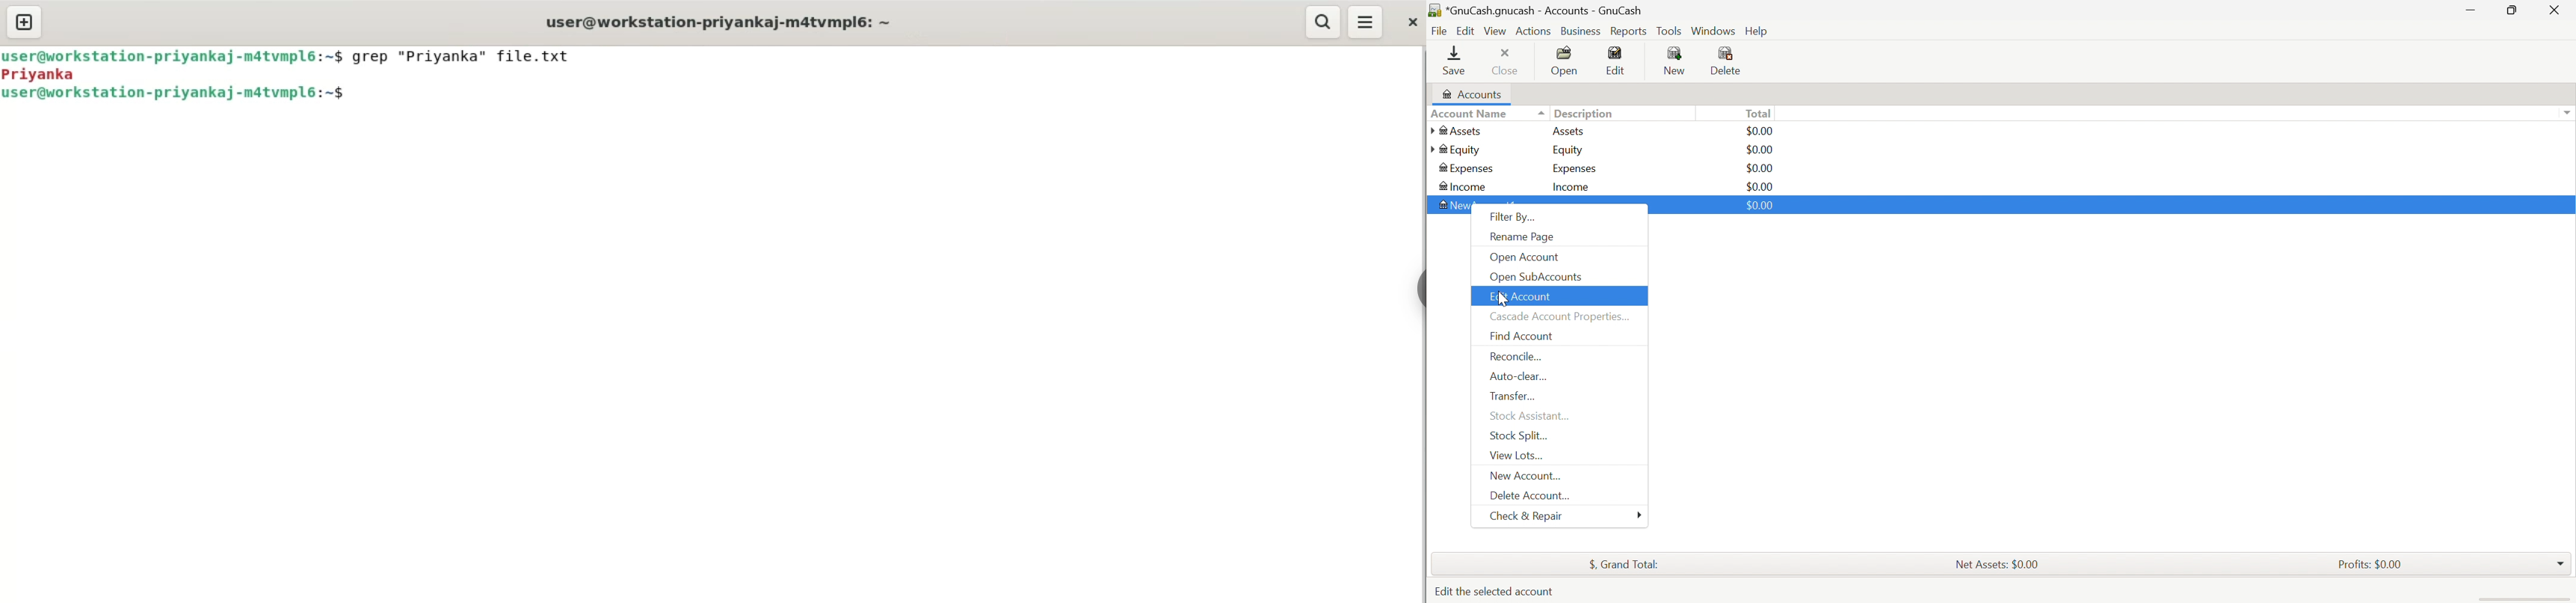 The height and width of the screenshot is (616, 2576). Describe the element at coordinates (1465, 29) in the screenshot. I see `Edit` at that location.